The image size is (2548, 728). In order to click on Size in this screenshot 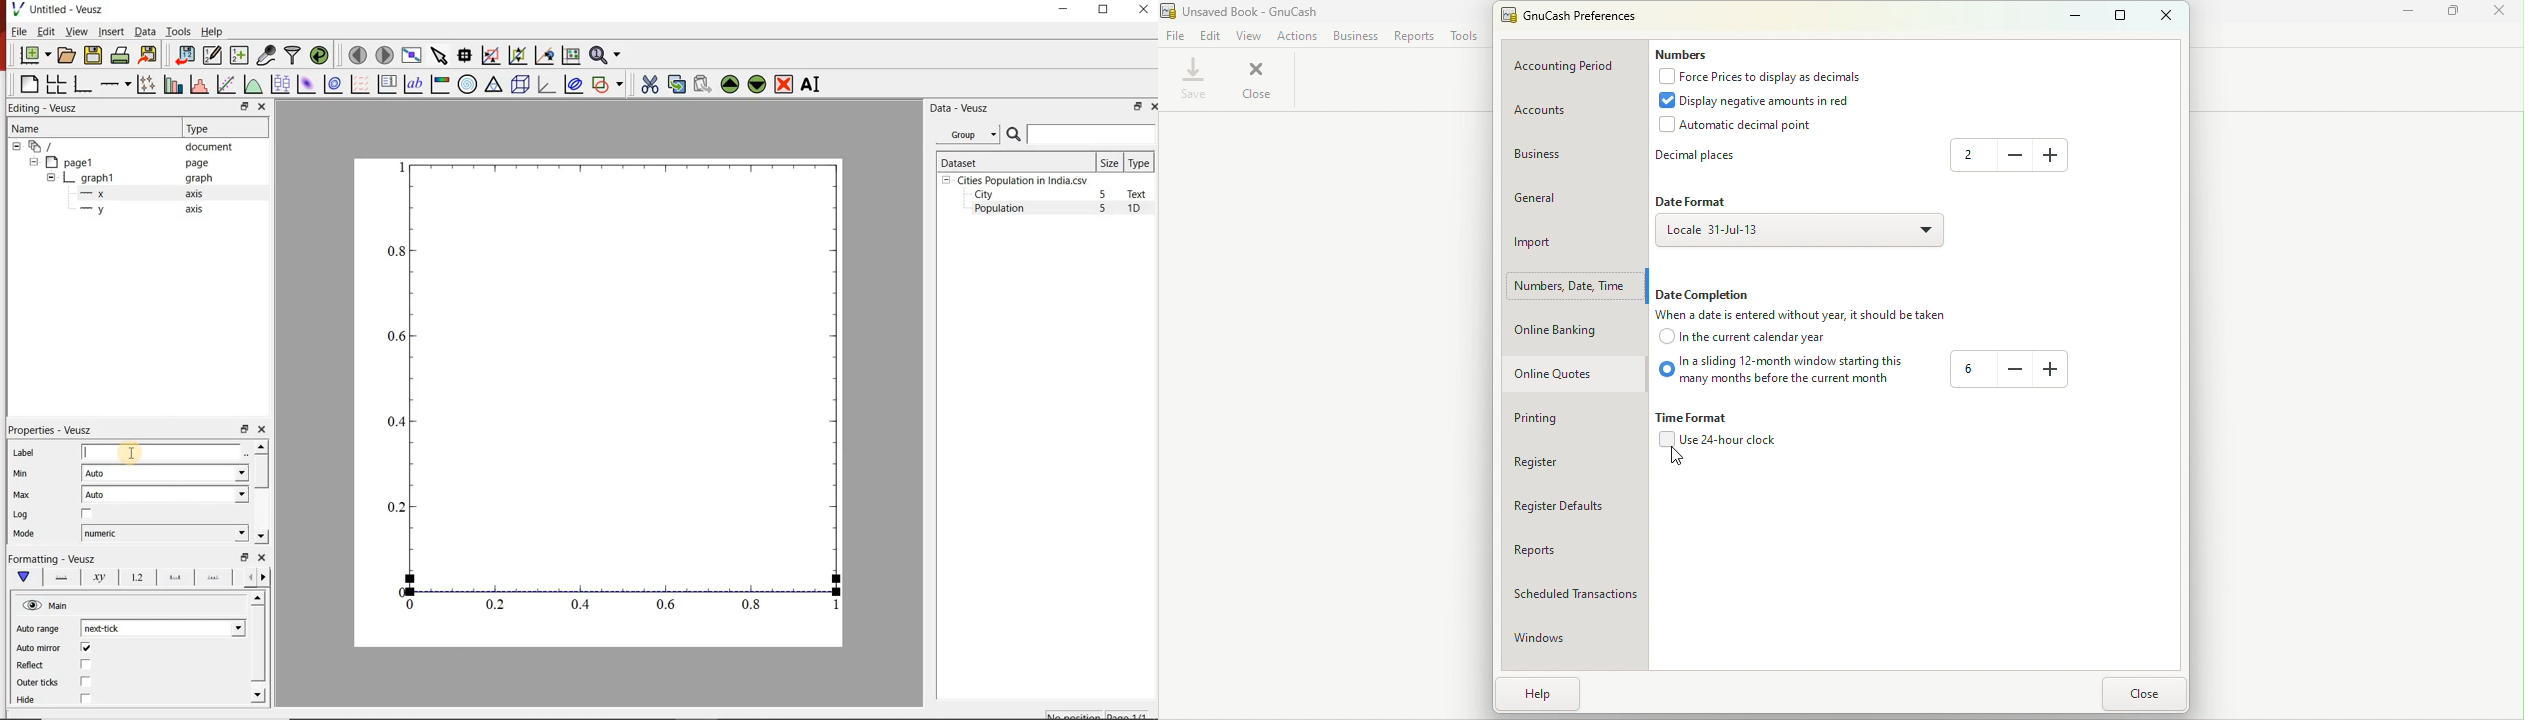, I will do `click(1110, 162)`.